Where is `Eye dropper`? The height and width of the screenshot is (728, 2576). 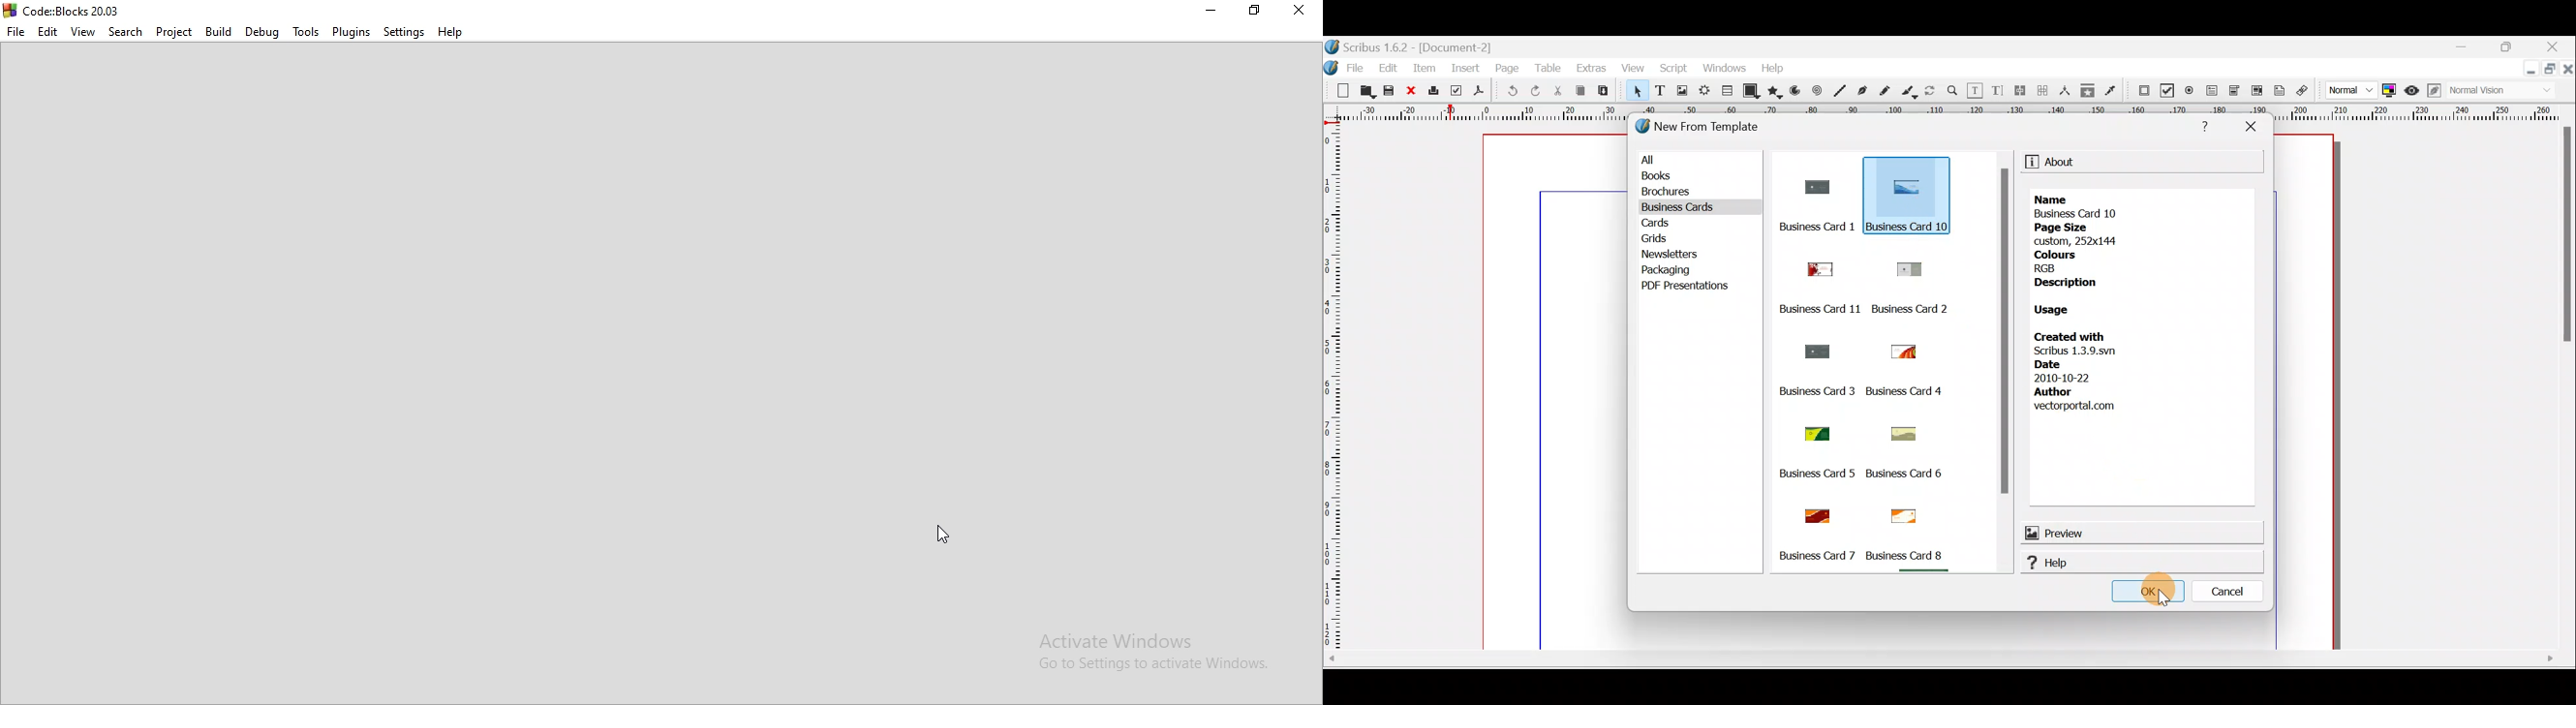 Eye dropper is located at coordinates (2113, 89).